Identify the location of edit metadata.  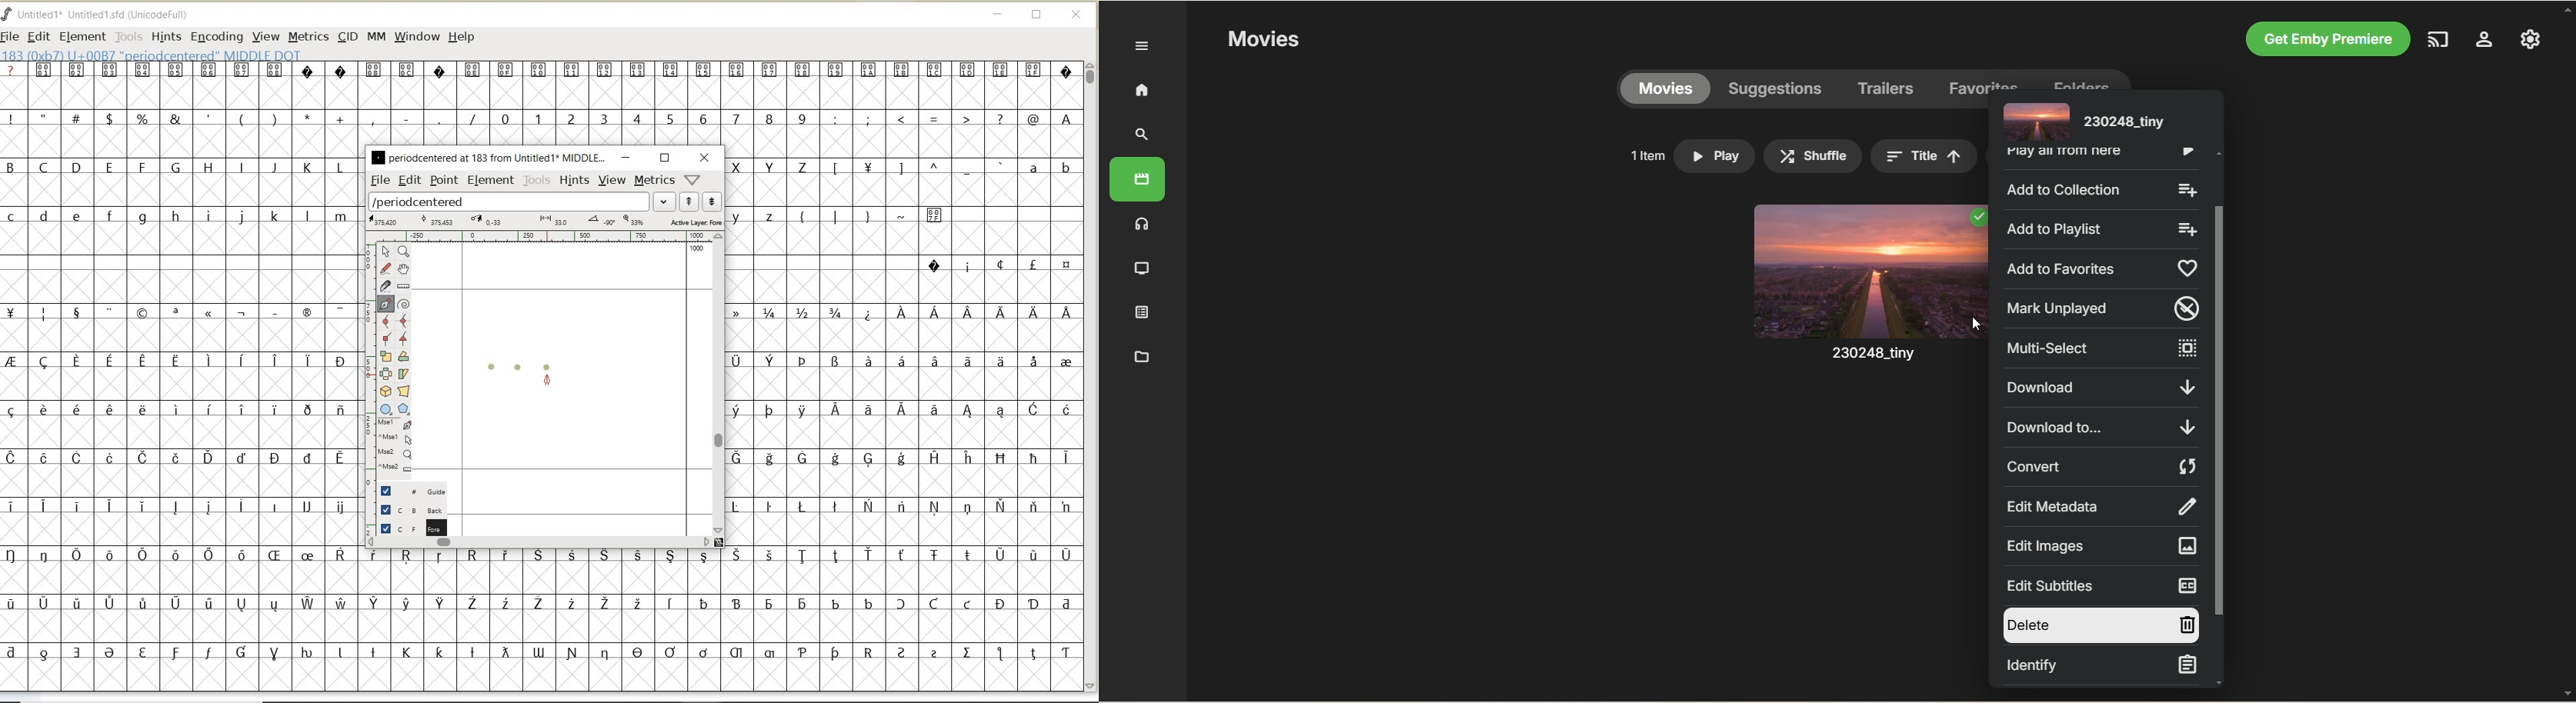
(2100, 506).